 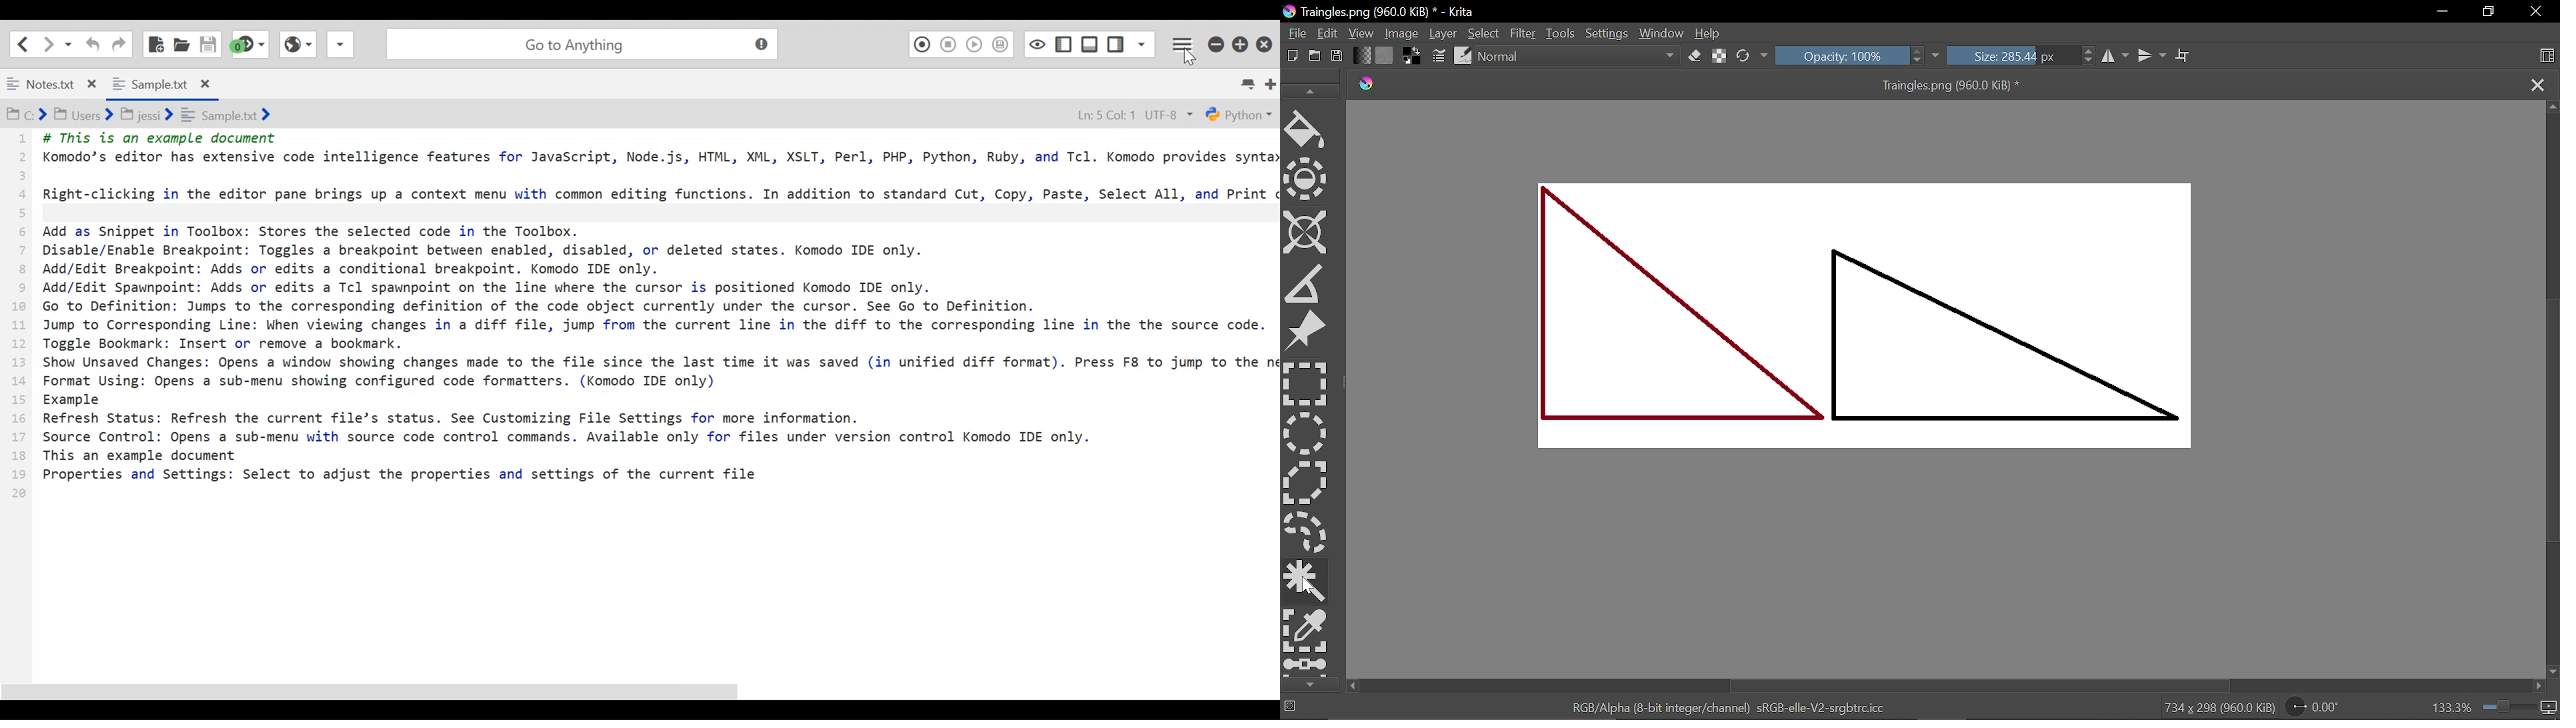 What do you see at coordinates (2552, 673) in the screenshot?
I see `Move down` at bounding box center [2552, 673].